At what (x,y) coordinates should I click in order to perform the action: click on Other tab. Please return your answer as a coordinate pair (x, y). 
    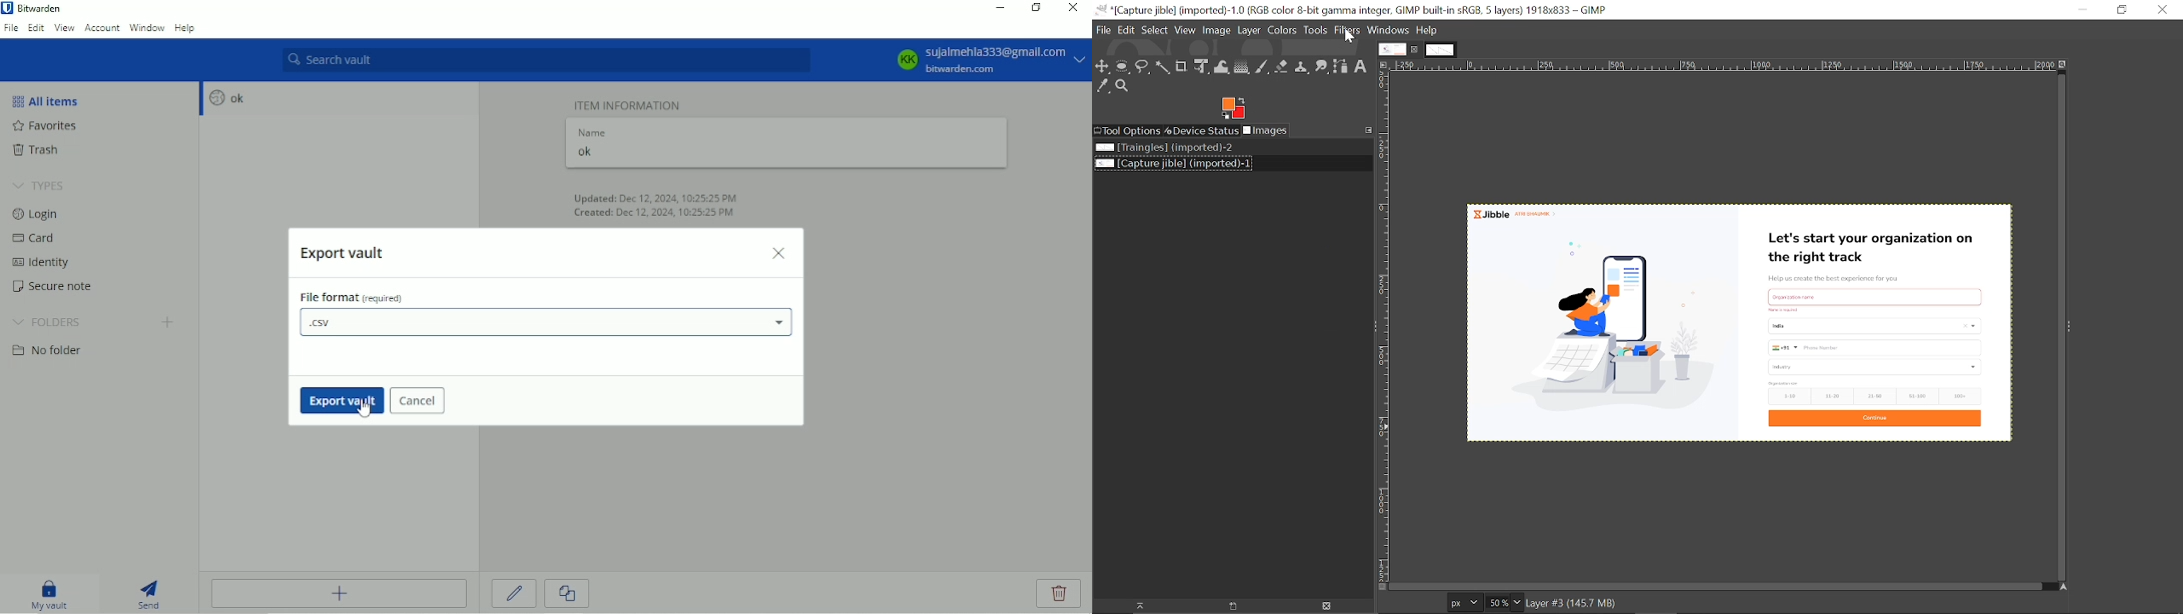
    Looking at the image, I should click on (1442, 50).